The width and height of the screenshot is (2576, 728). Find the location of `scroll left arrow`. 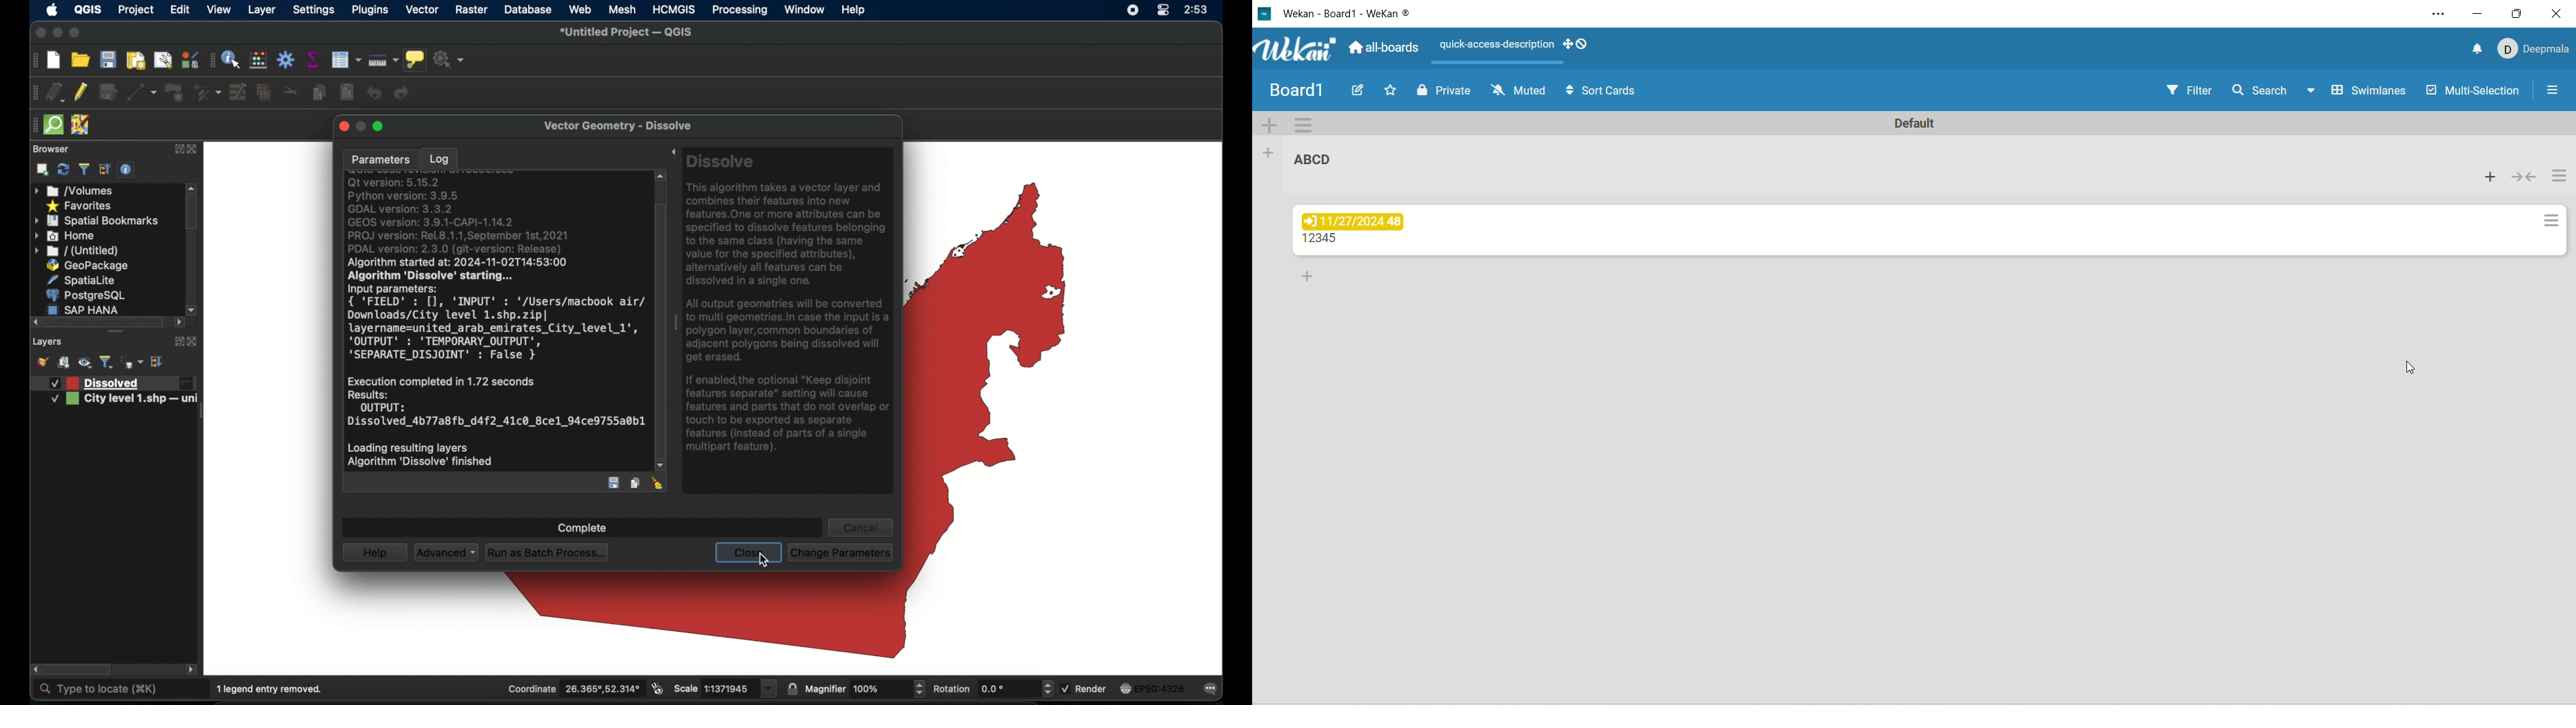

scroll left arrow is located at coordinates (192, 670).